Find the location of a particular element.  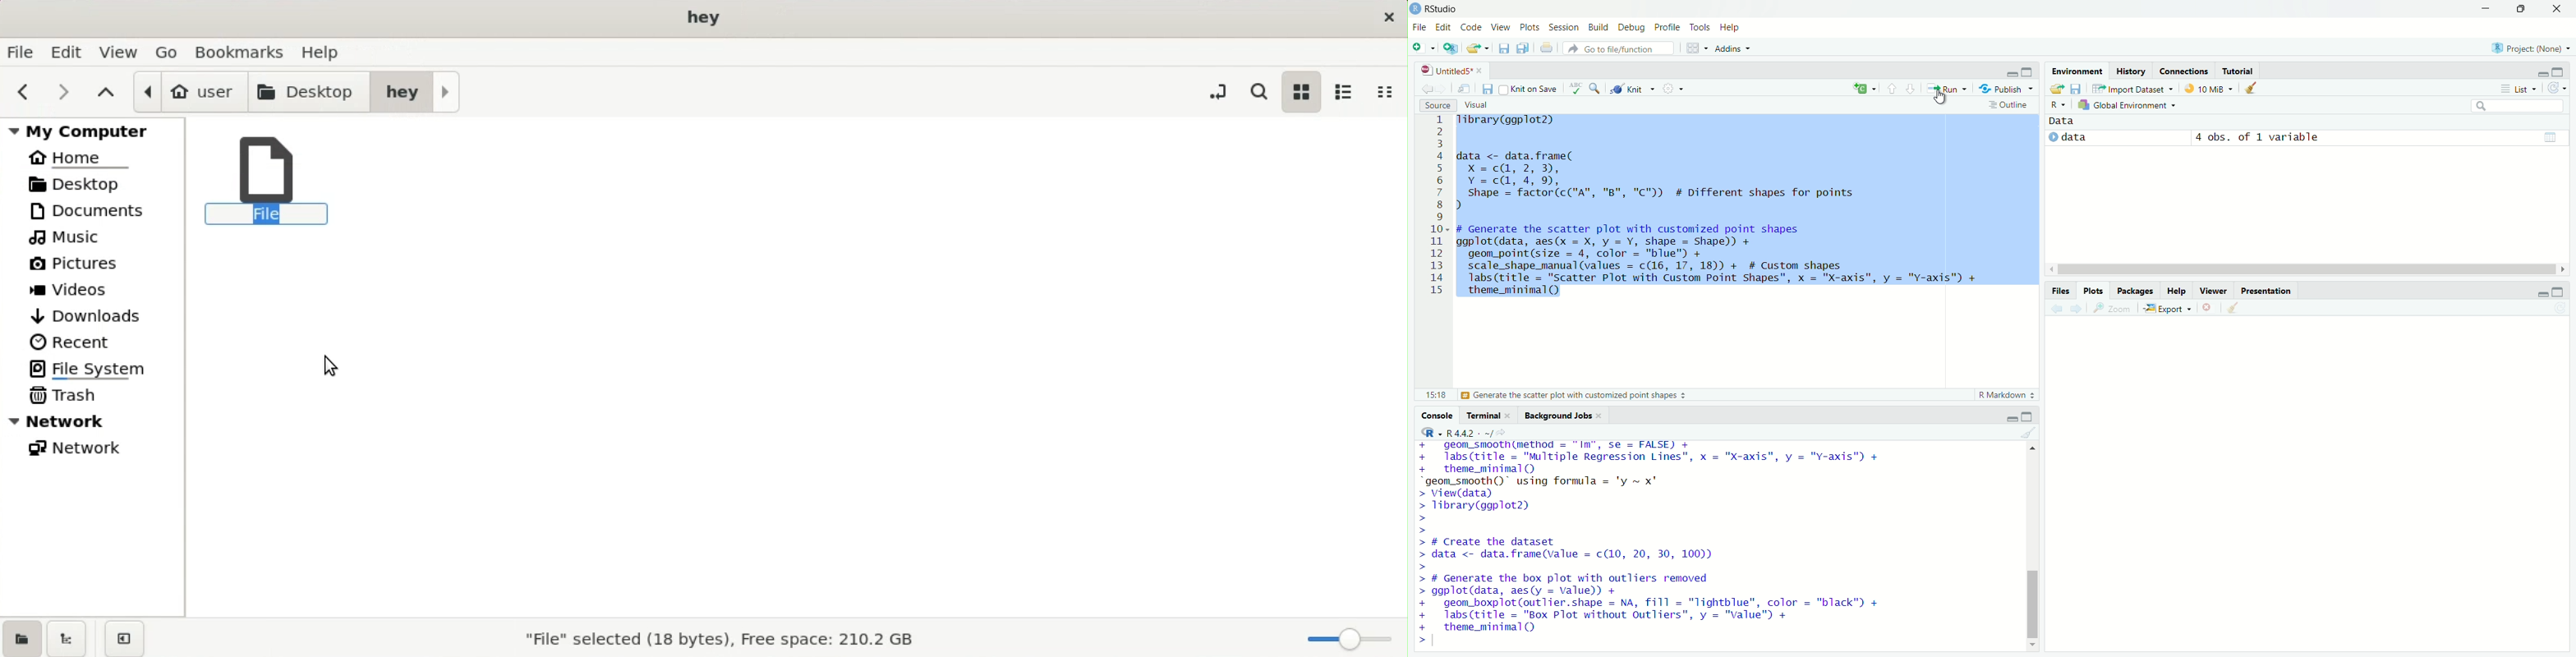

Knit is located at coordinates (1632, 88).